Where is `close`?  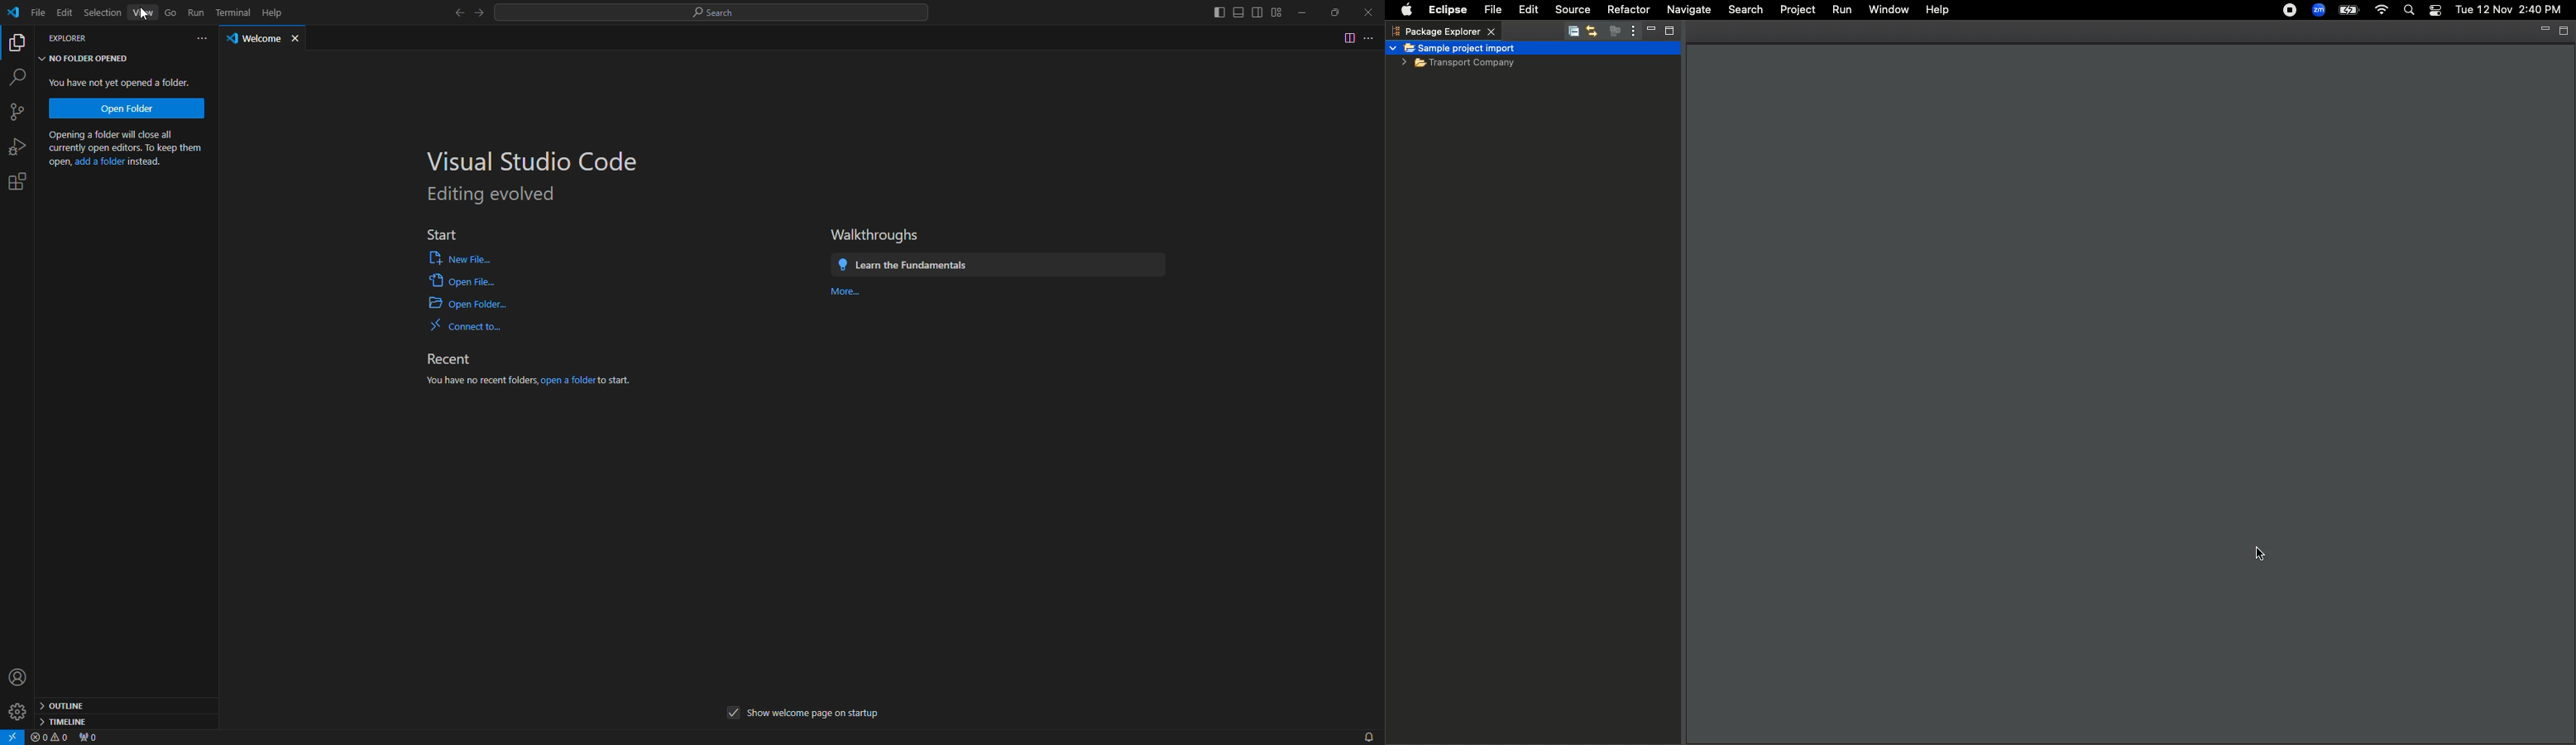 close is located at coordinates (1369, 12).